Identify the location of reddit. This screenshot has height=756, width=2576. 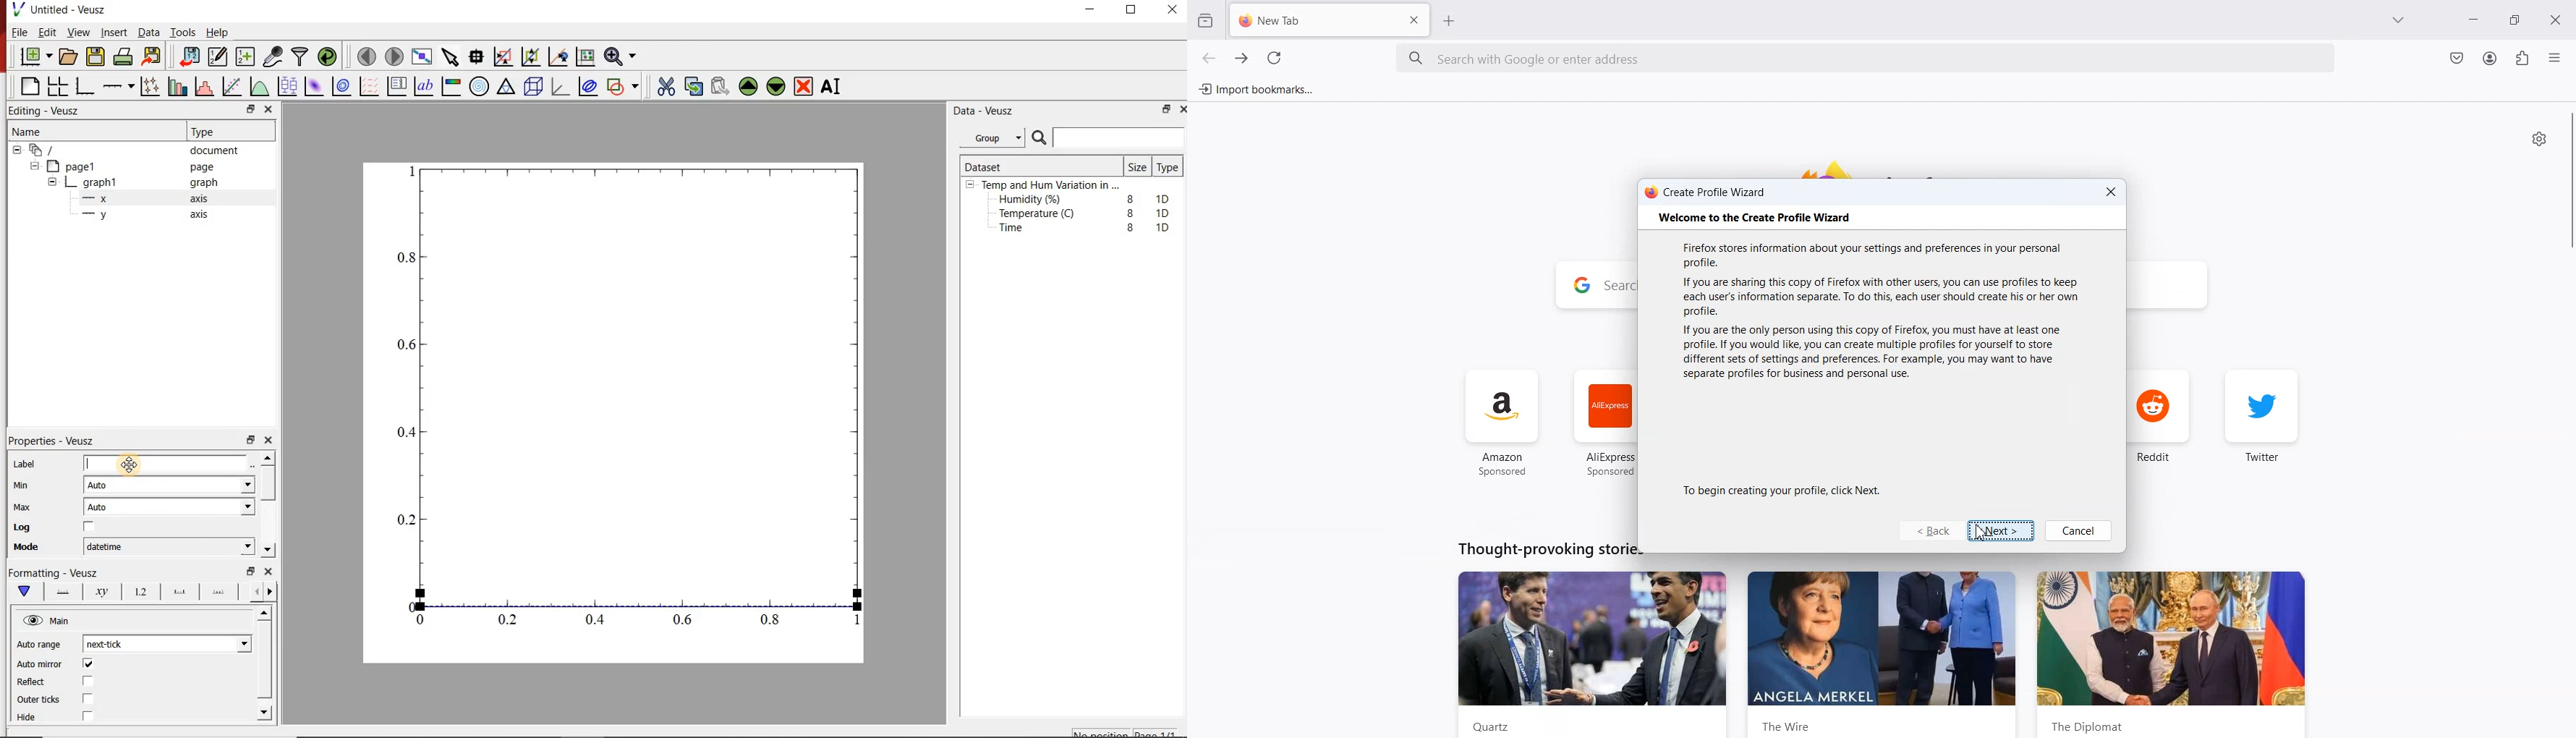
(2159, 415).